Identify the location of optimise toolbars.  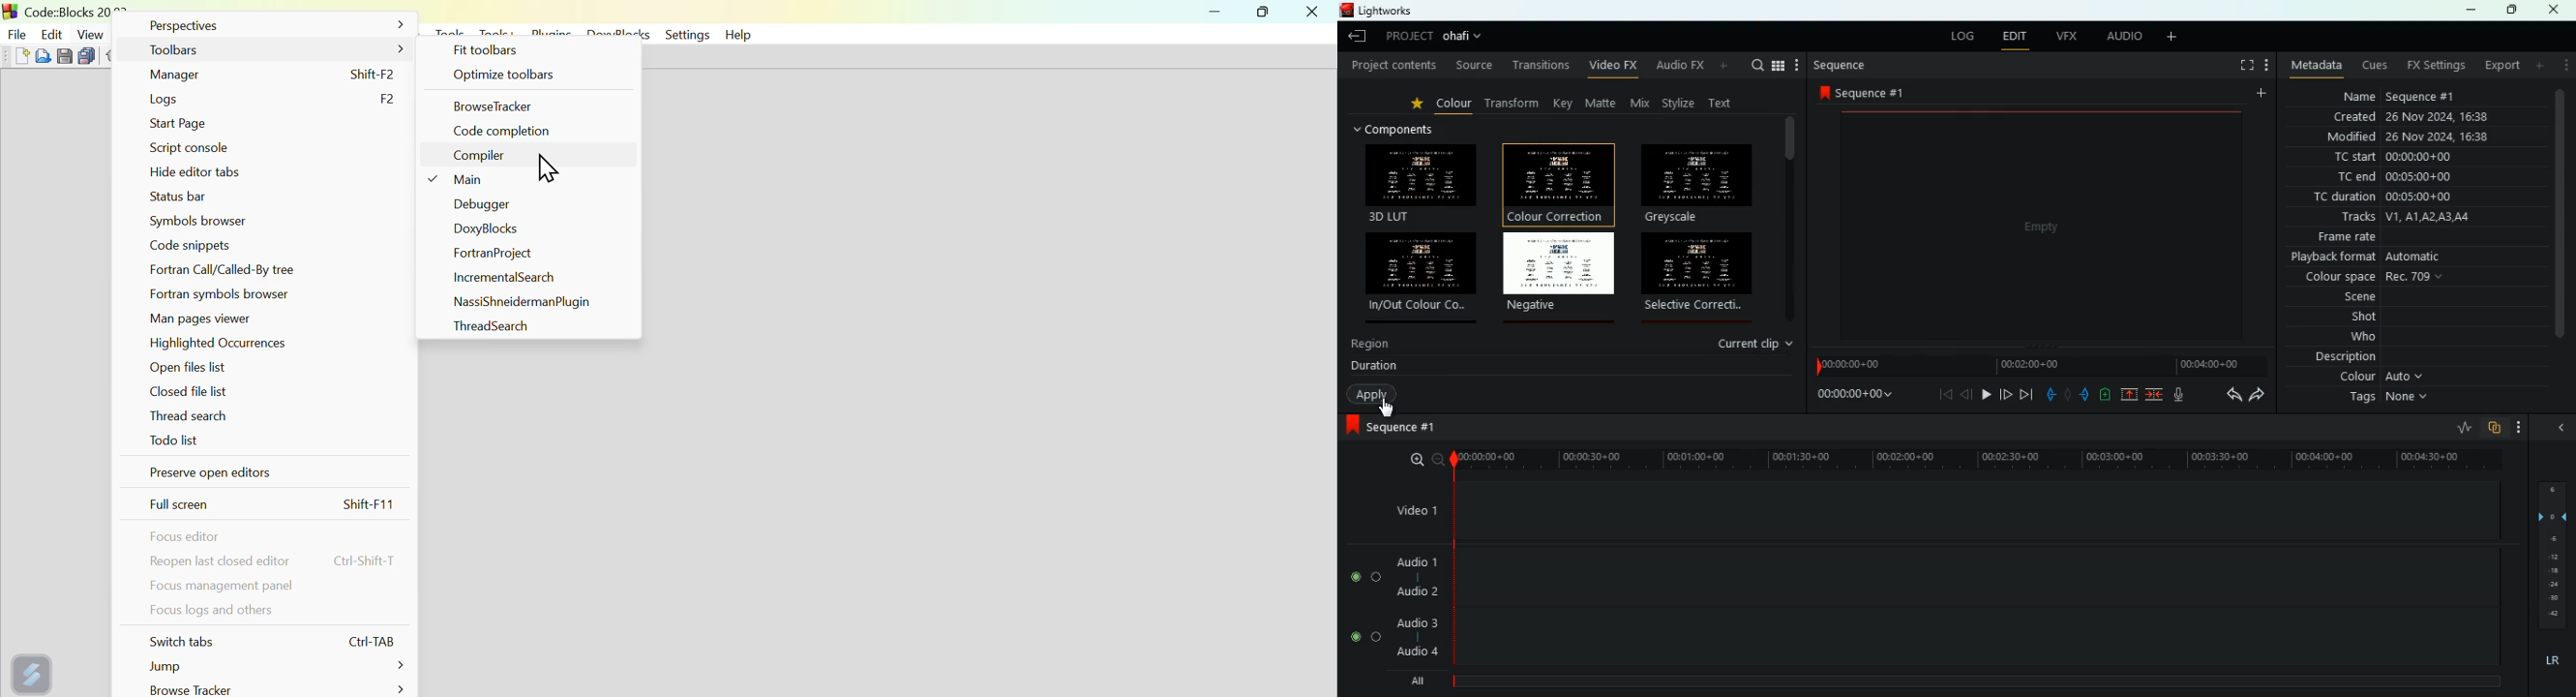
(530, 77).